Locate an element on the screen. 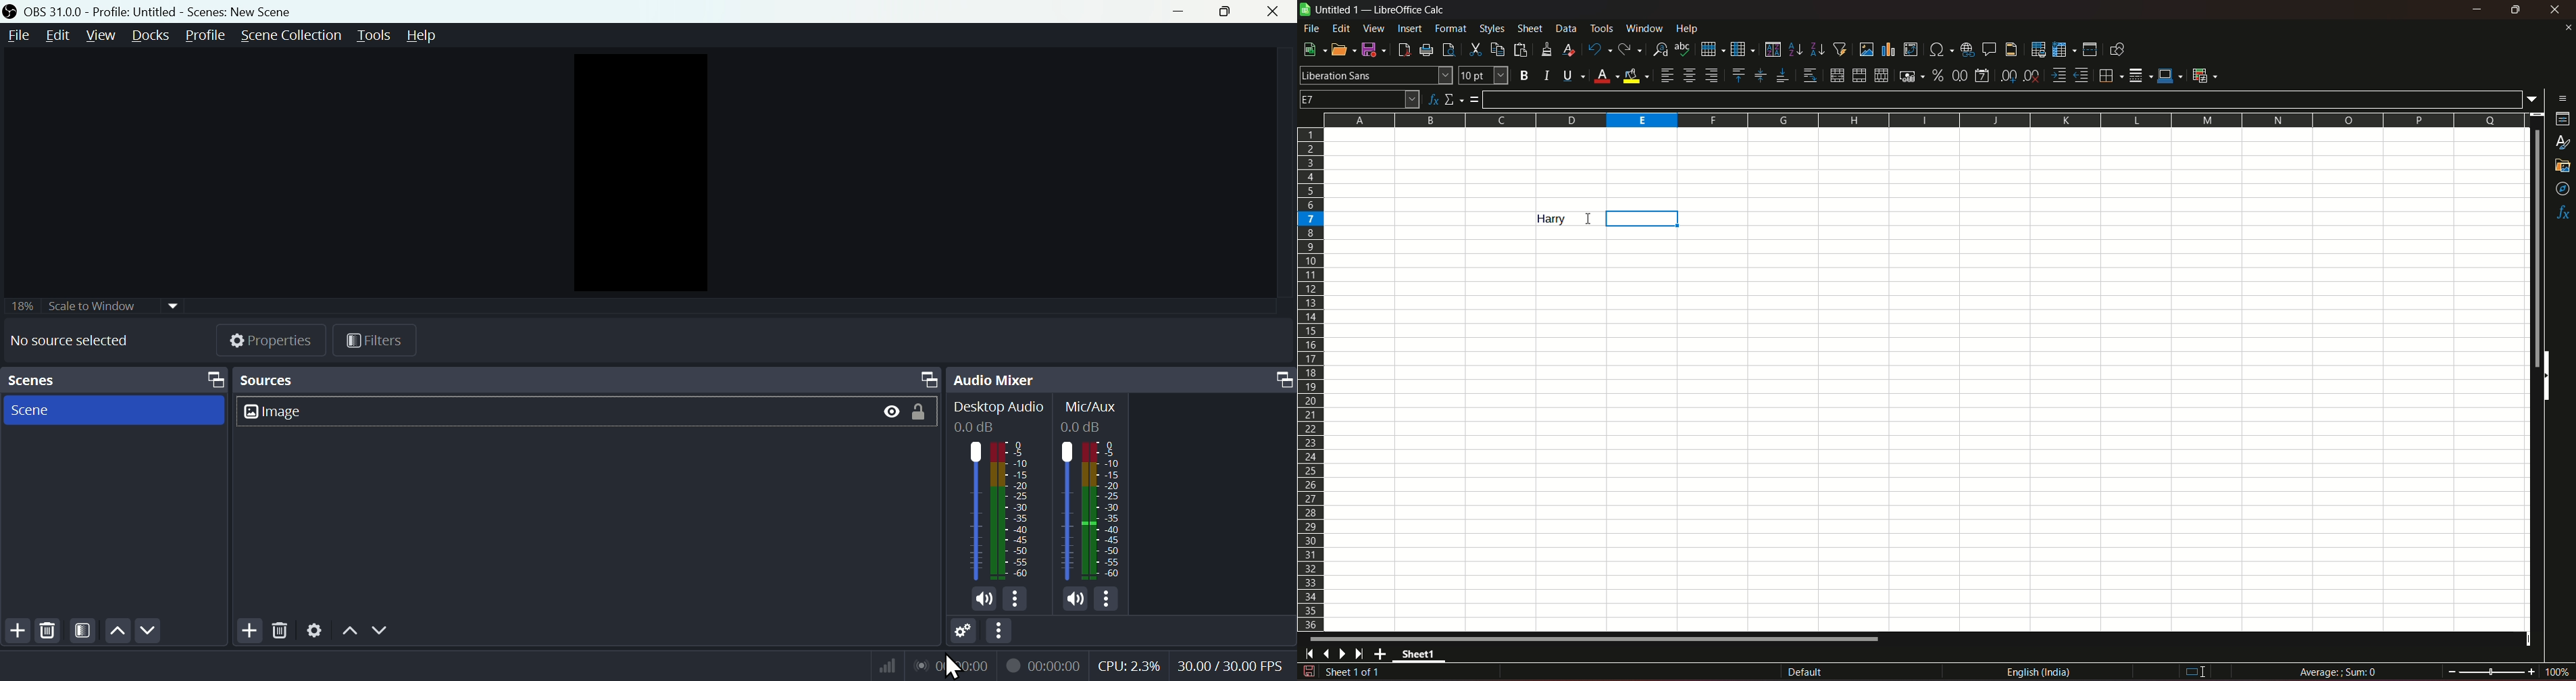 Image resolution: width=2576 pixels, height=700 pixels. add decimal place is located at coordinates (2006, 76).